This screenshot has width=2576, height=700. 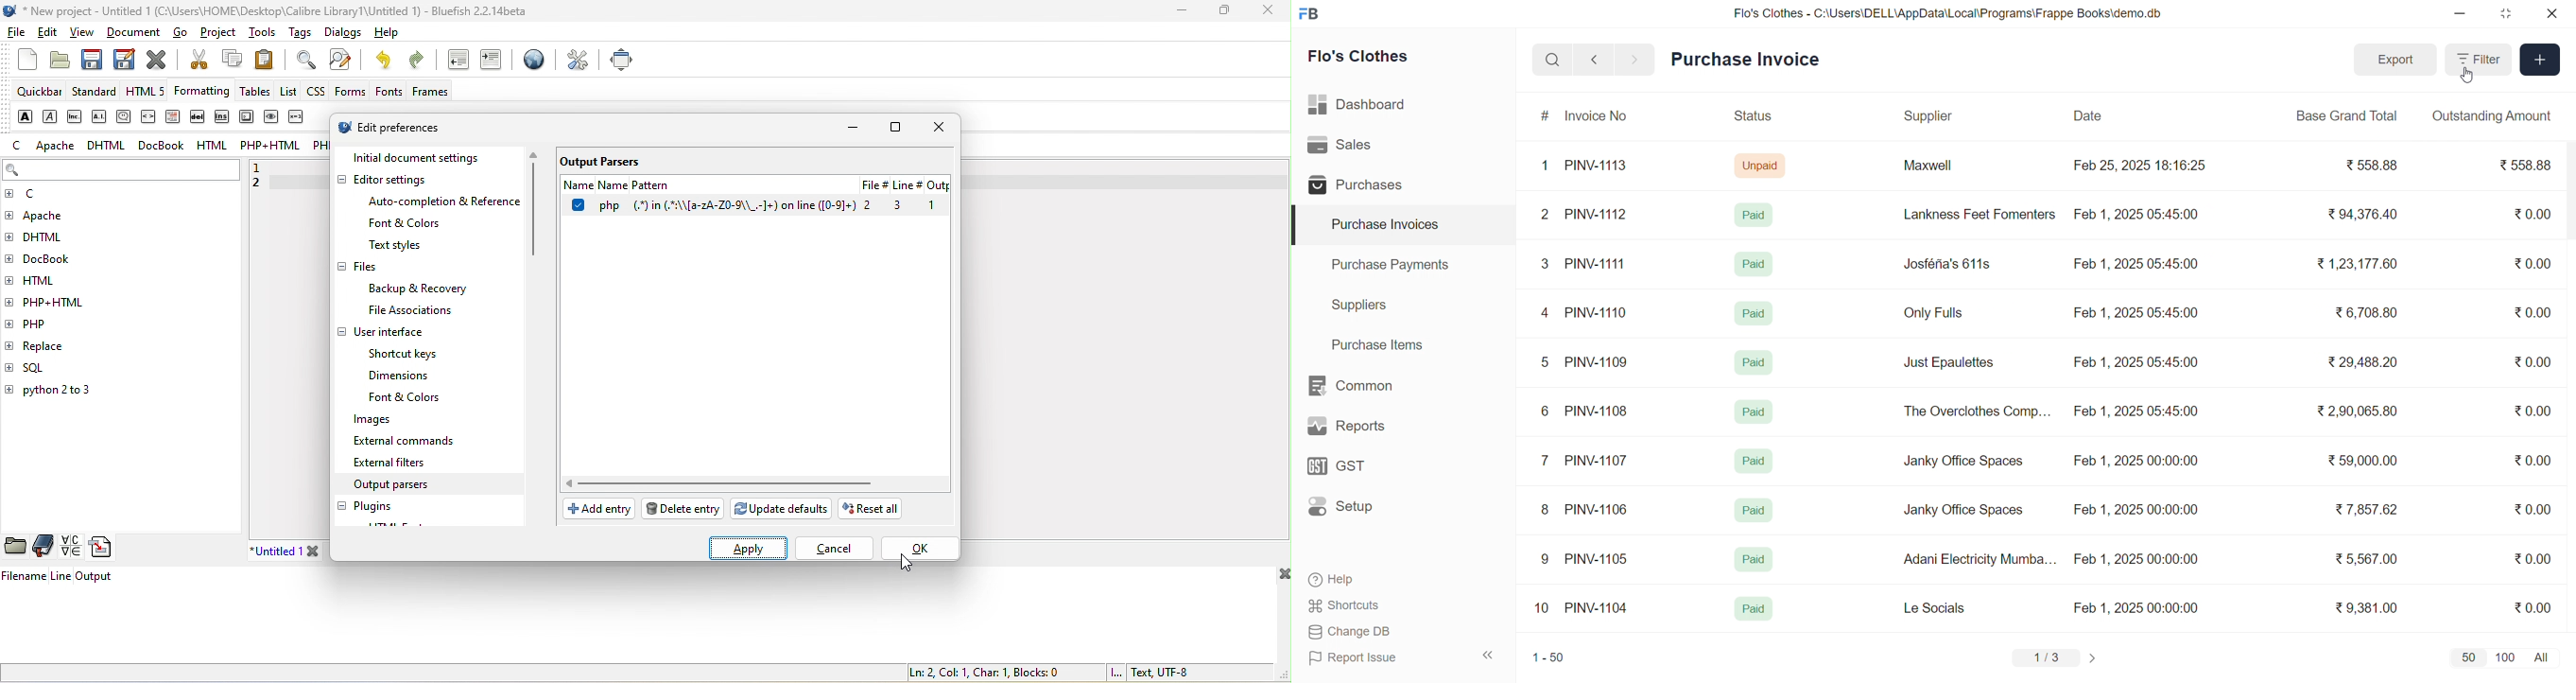 What do you see at coordinates (1598, 362) in the screenshot?
I see `PINV-1109` at bounding box center [1598, 362].